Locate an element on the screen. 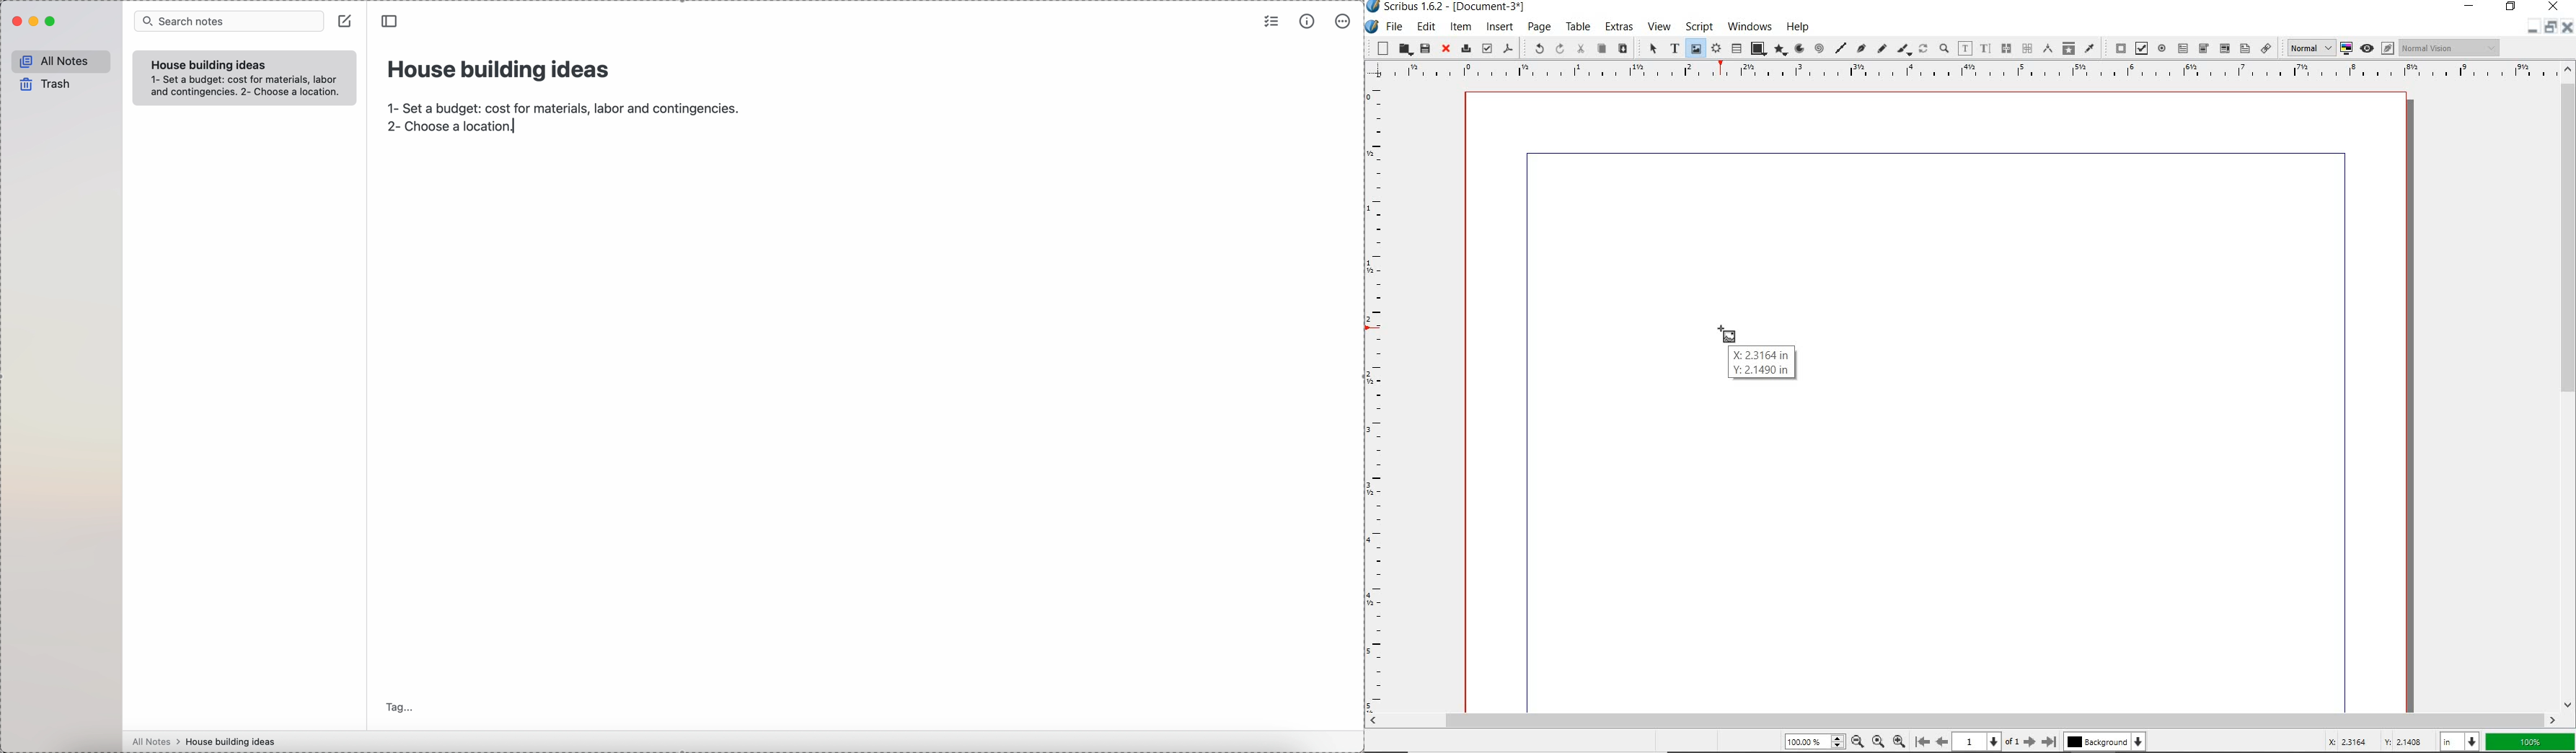  zoom factor is located at coordinates (2530, 741).